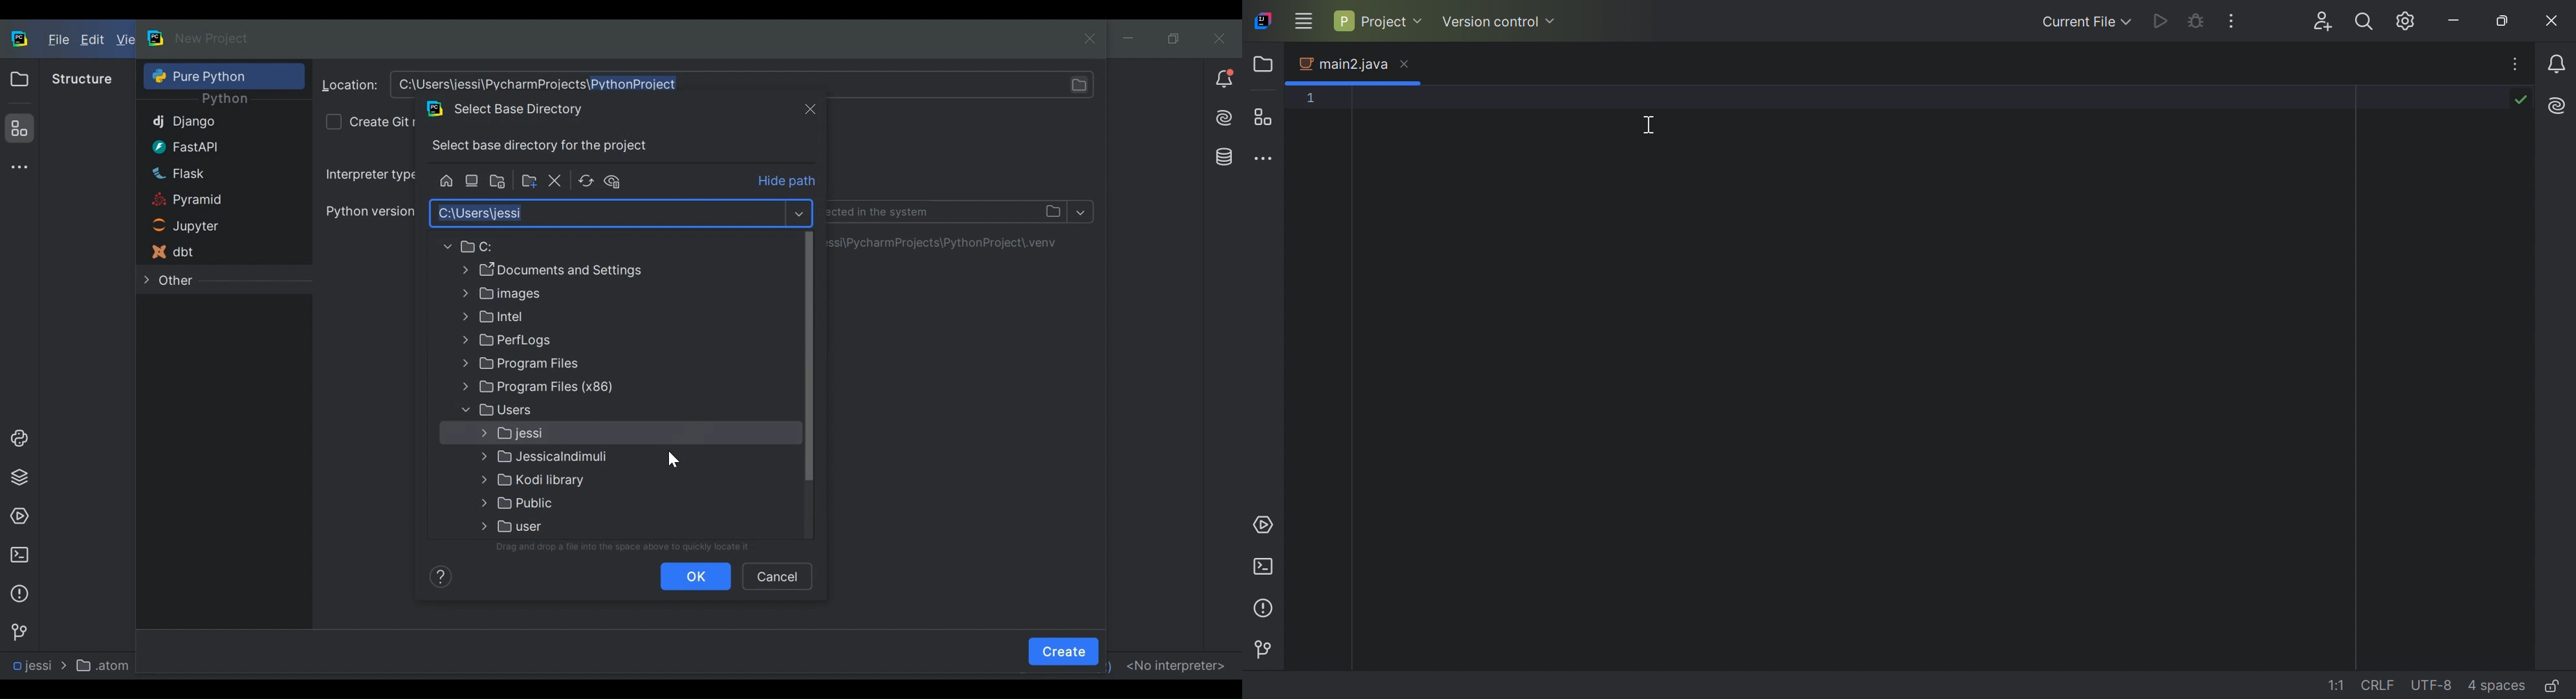 The height and width of the screenshot is (700, 2576). What do you see at coordinates (19, 517) in the screenshot?
I see `Services` at bounding box center [19, 517].